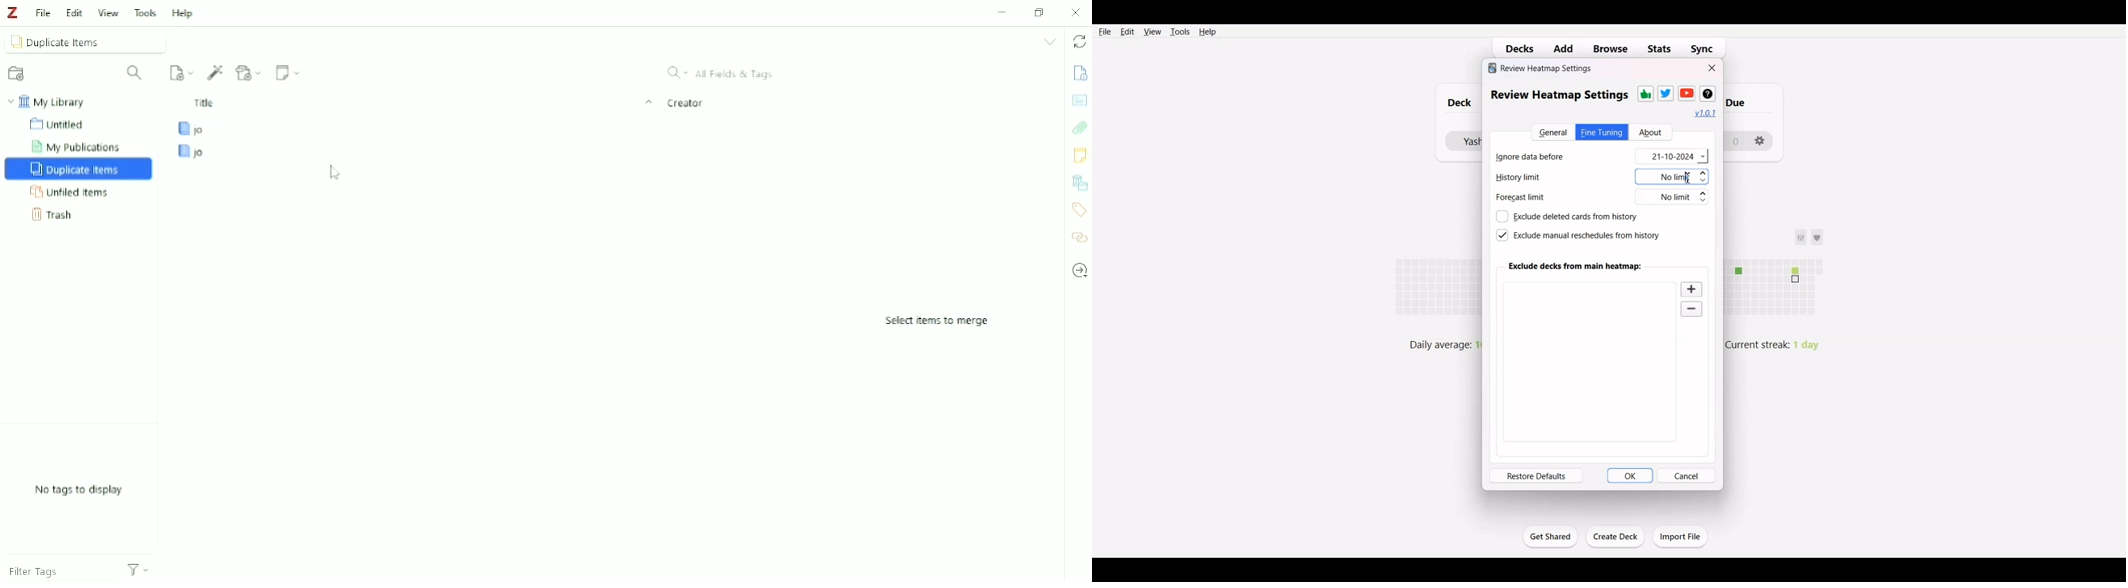 The image size is (2128, 588). Describe the element at coordinates (139, 571) in the screenshot. I see `Actions` at that location.